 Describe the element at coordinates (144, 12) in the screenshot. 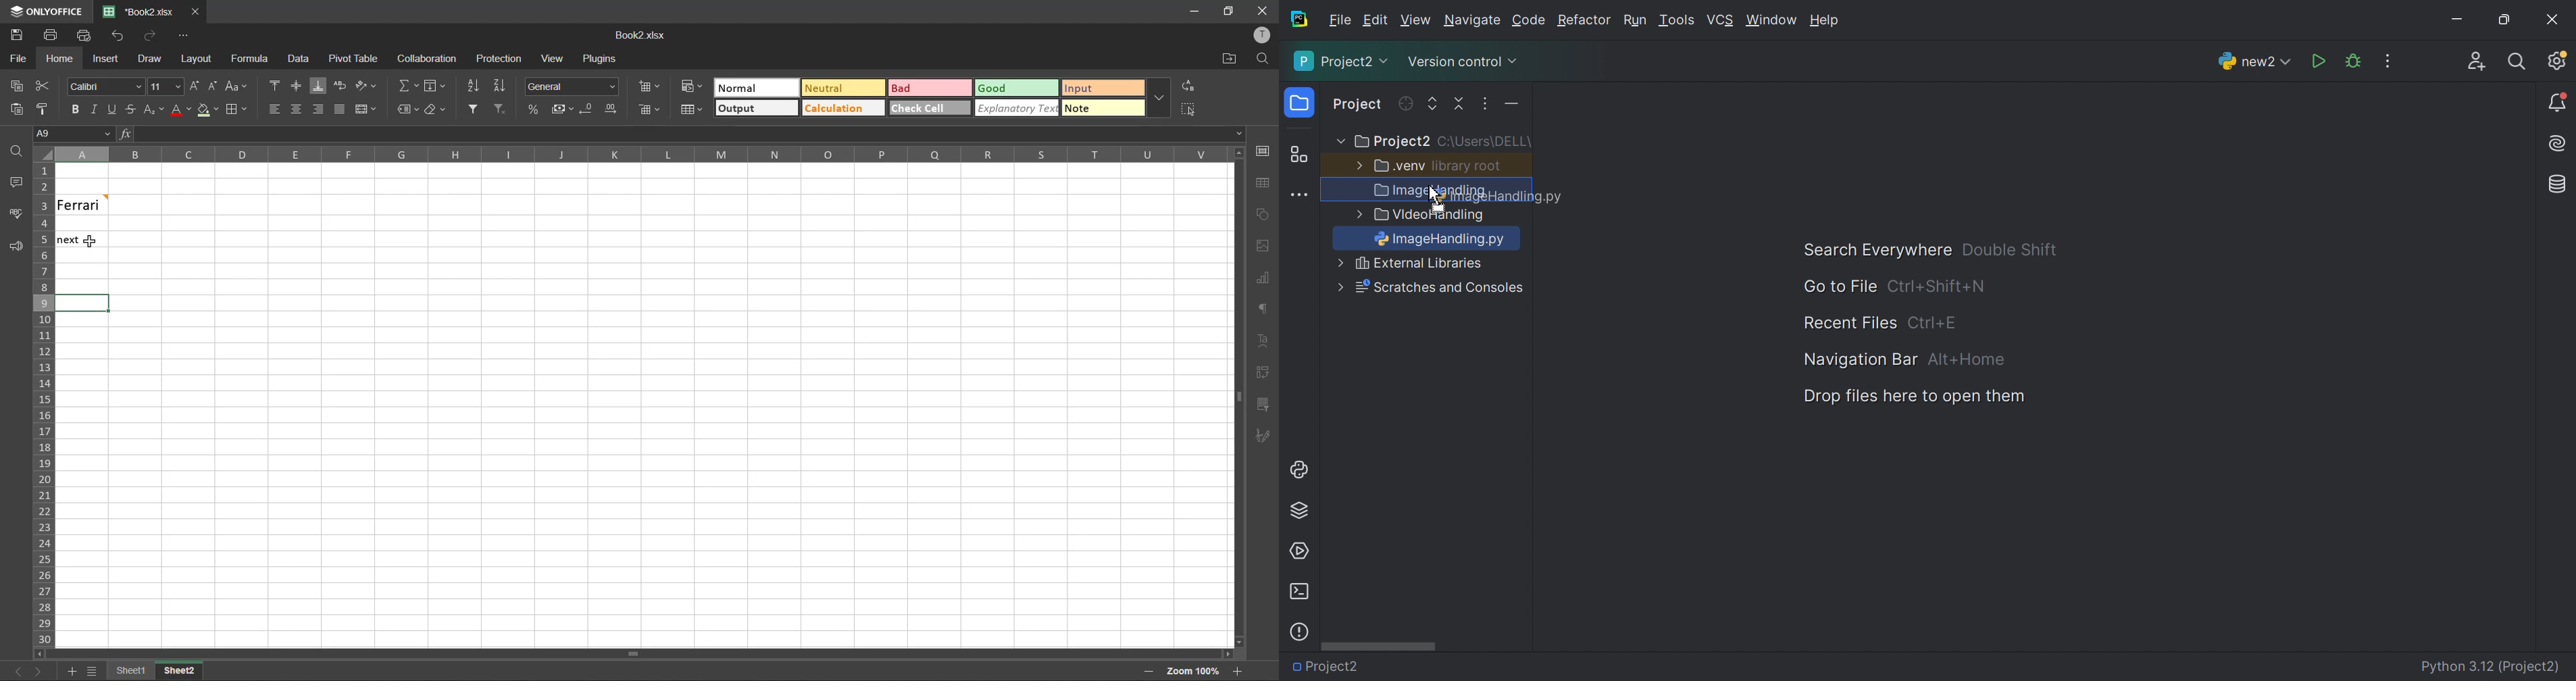

I see `file name` at that location.